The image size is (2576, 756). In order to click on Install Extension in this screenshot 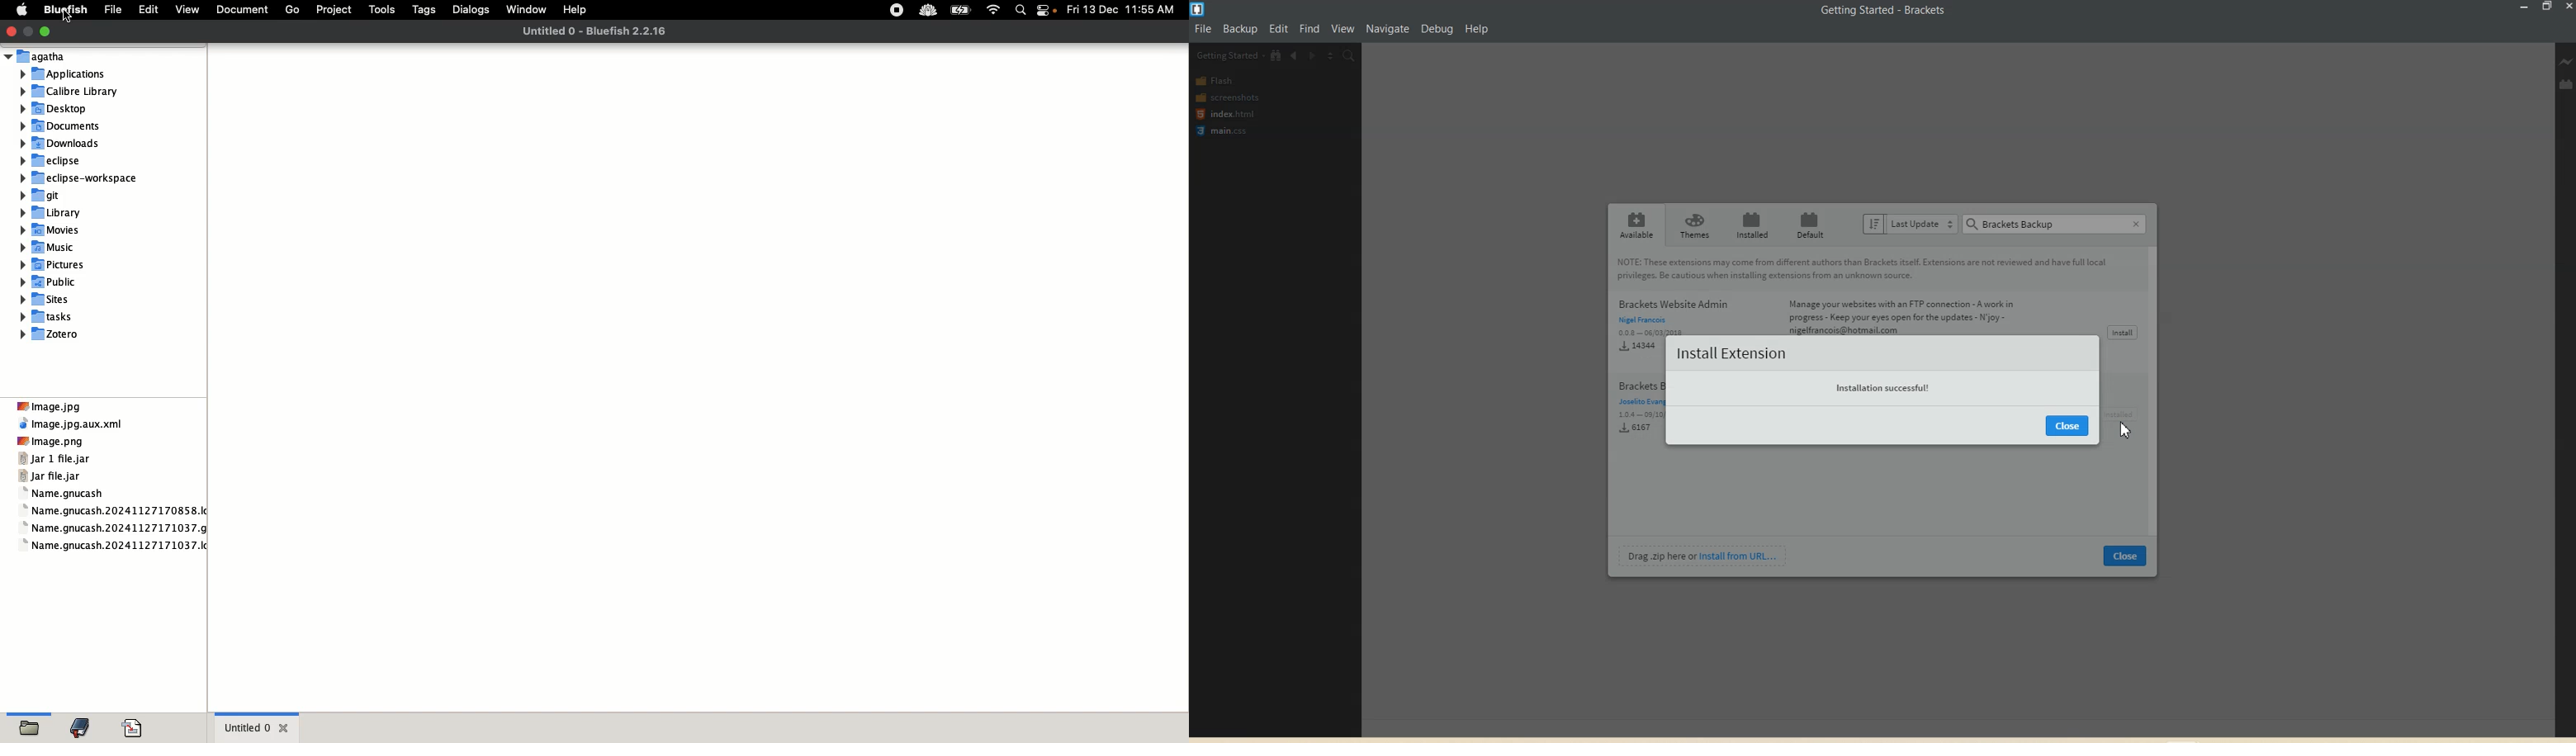, I will do `click(1732, 353)`.